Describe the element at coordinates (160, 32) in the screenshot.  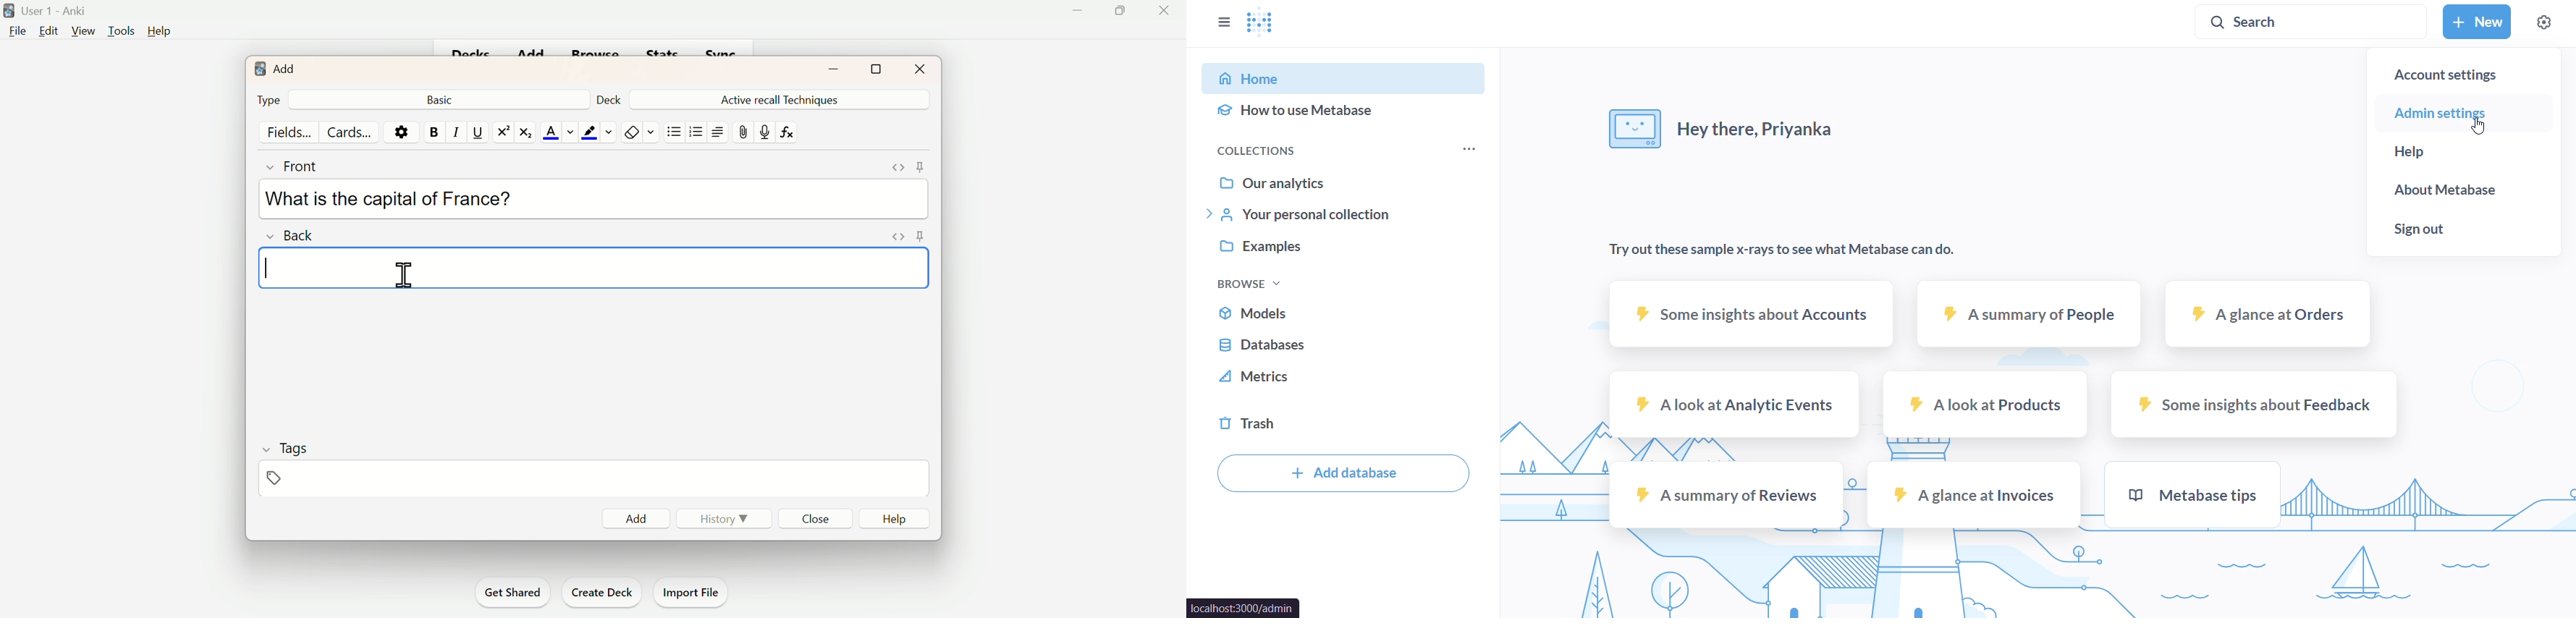
I see `Help` at that location.